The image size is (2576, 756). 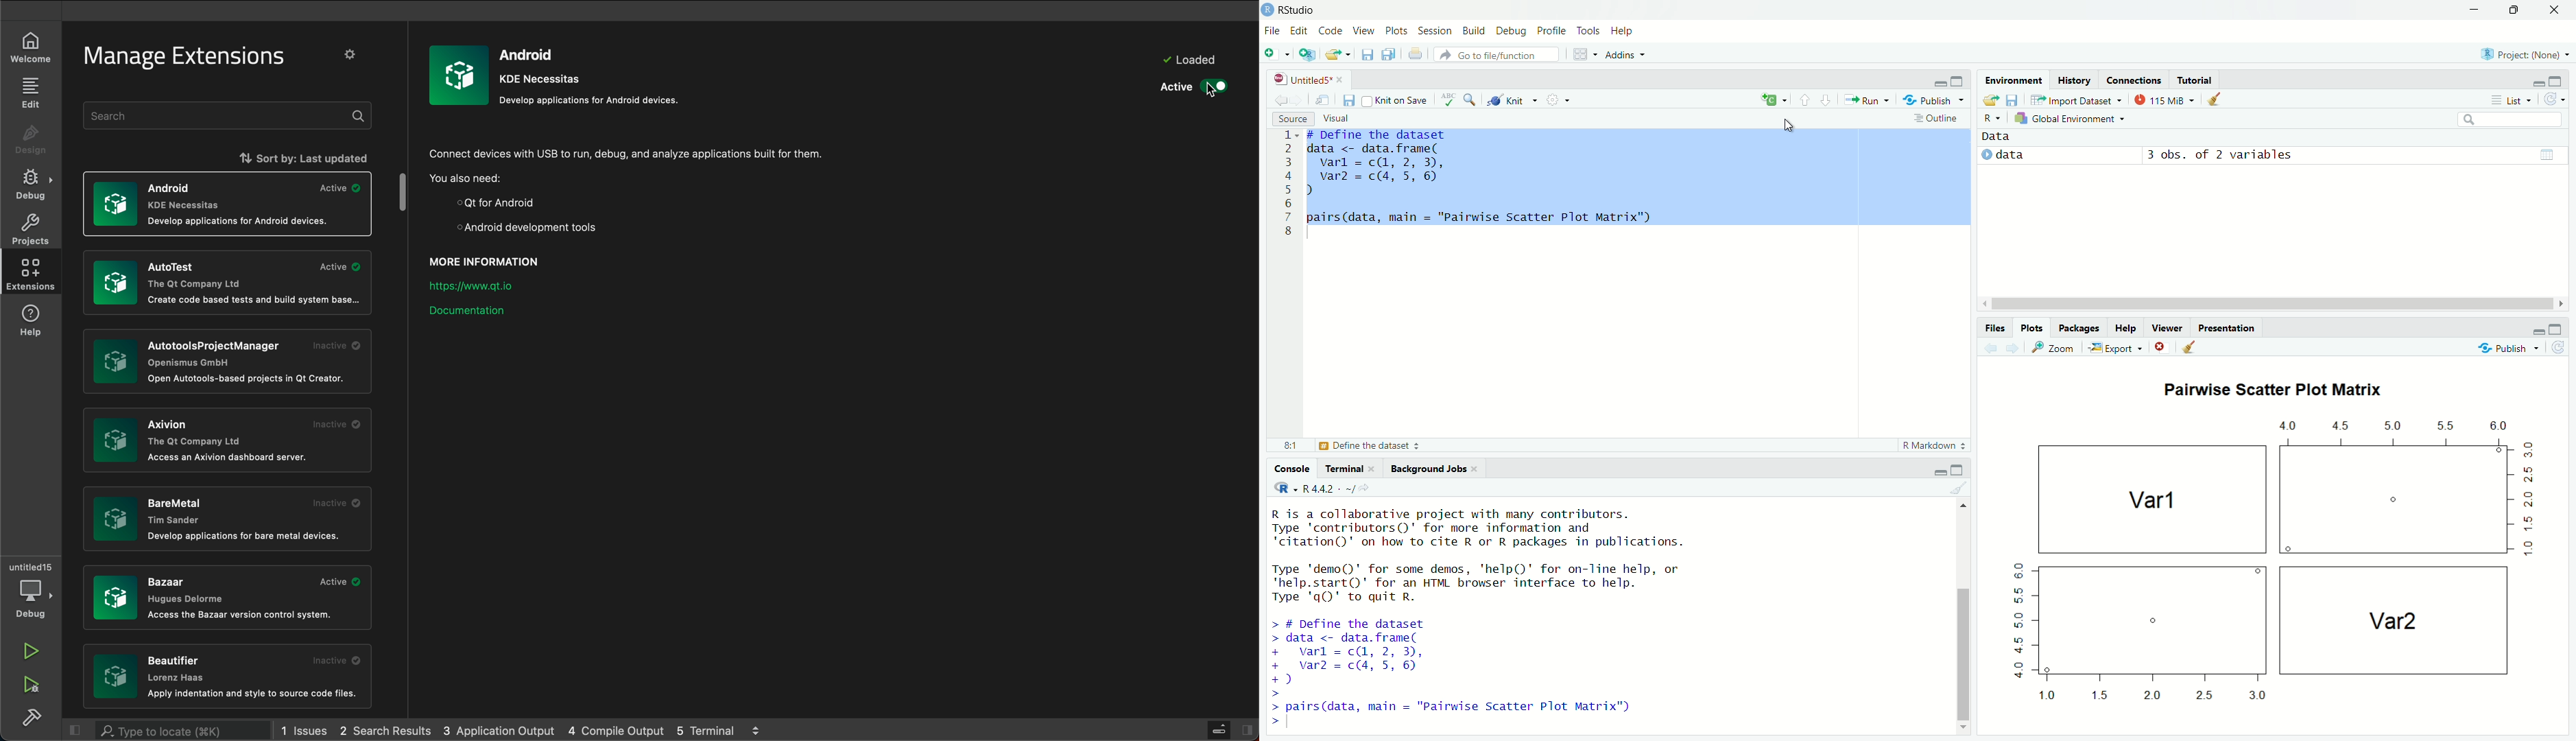 I want to click on Save all open documents (Ctrl + Alt + S), so click(x=1388, y=52).